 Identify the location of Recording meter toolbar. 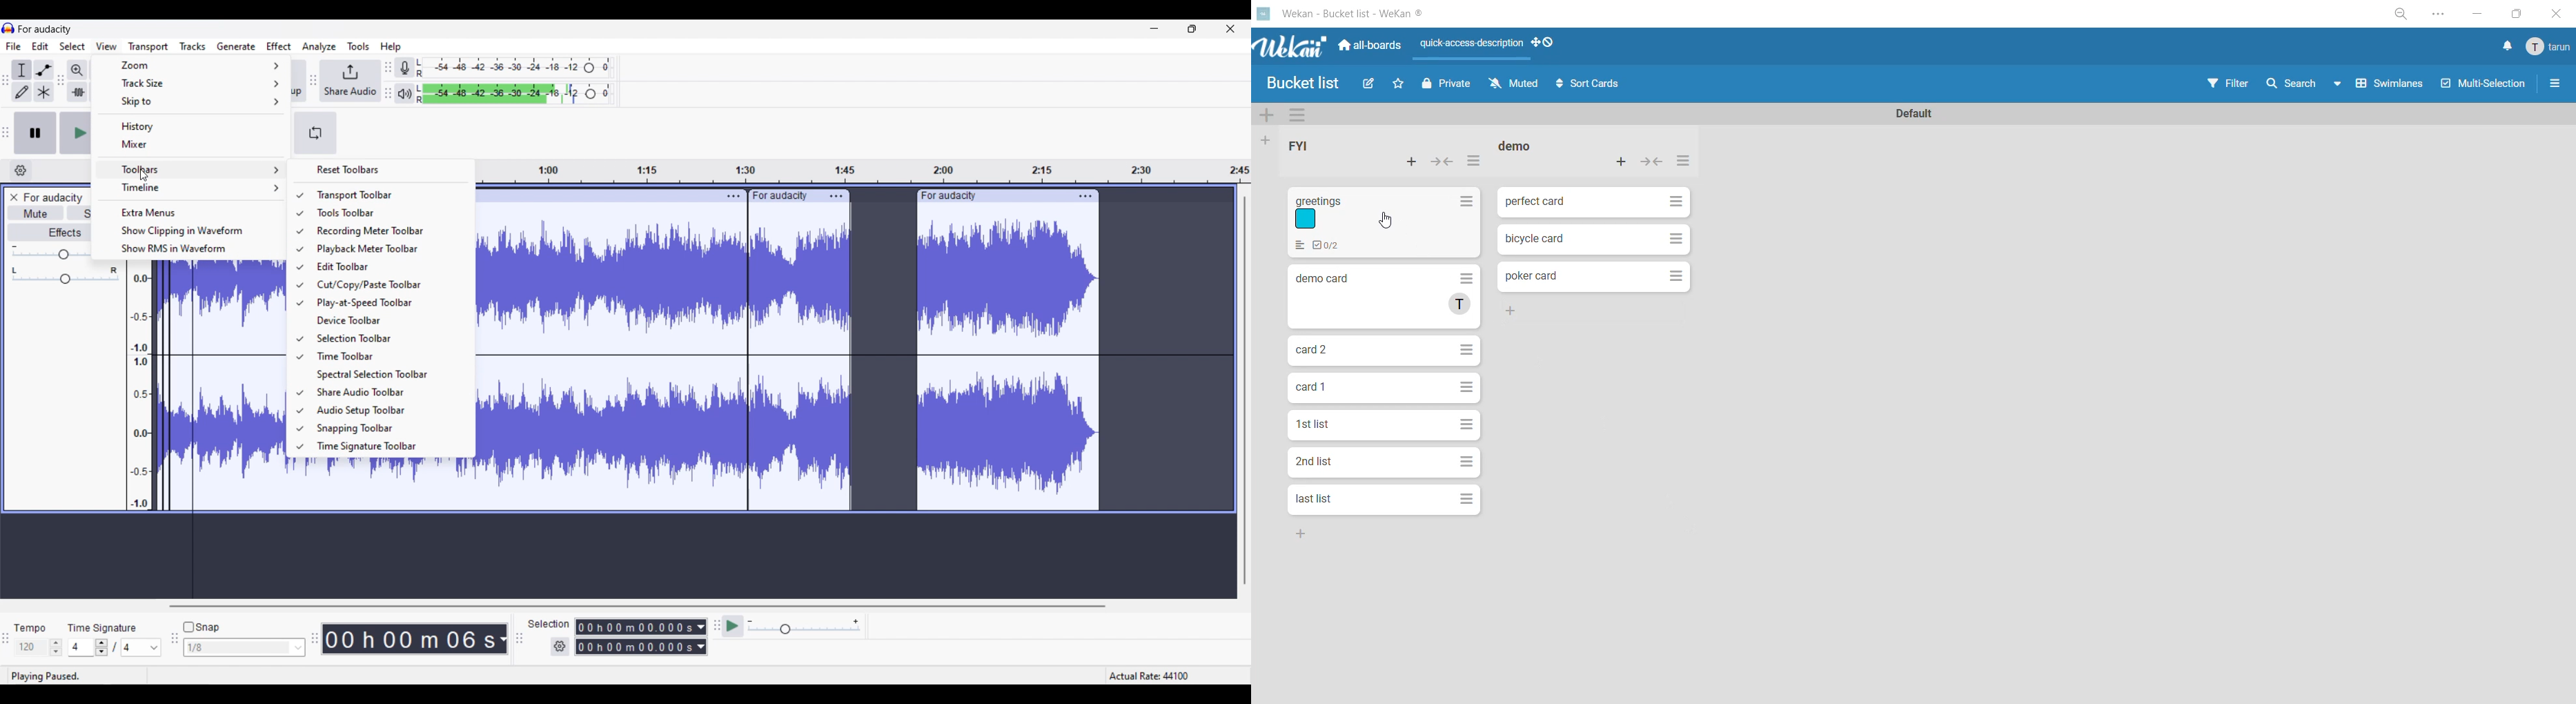
(387, 231).